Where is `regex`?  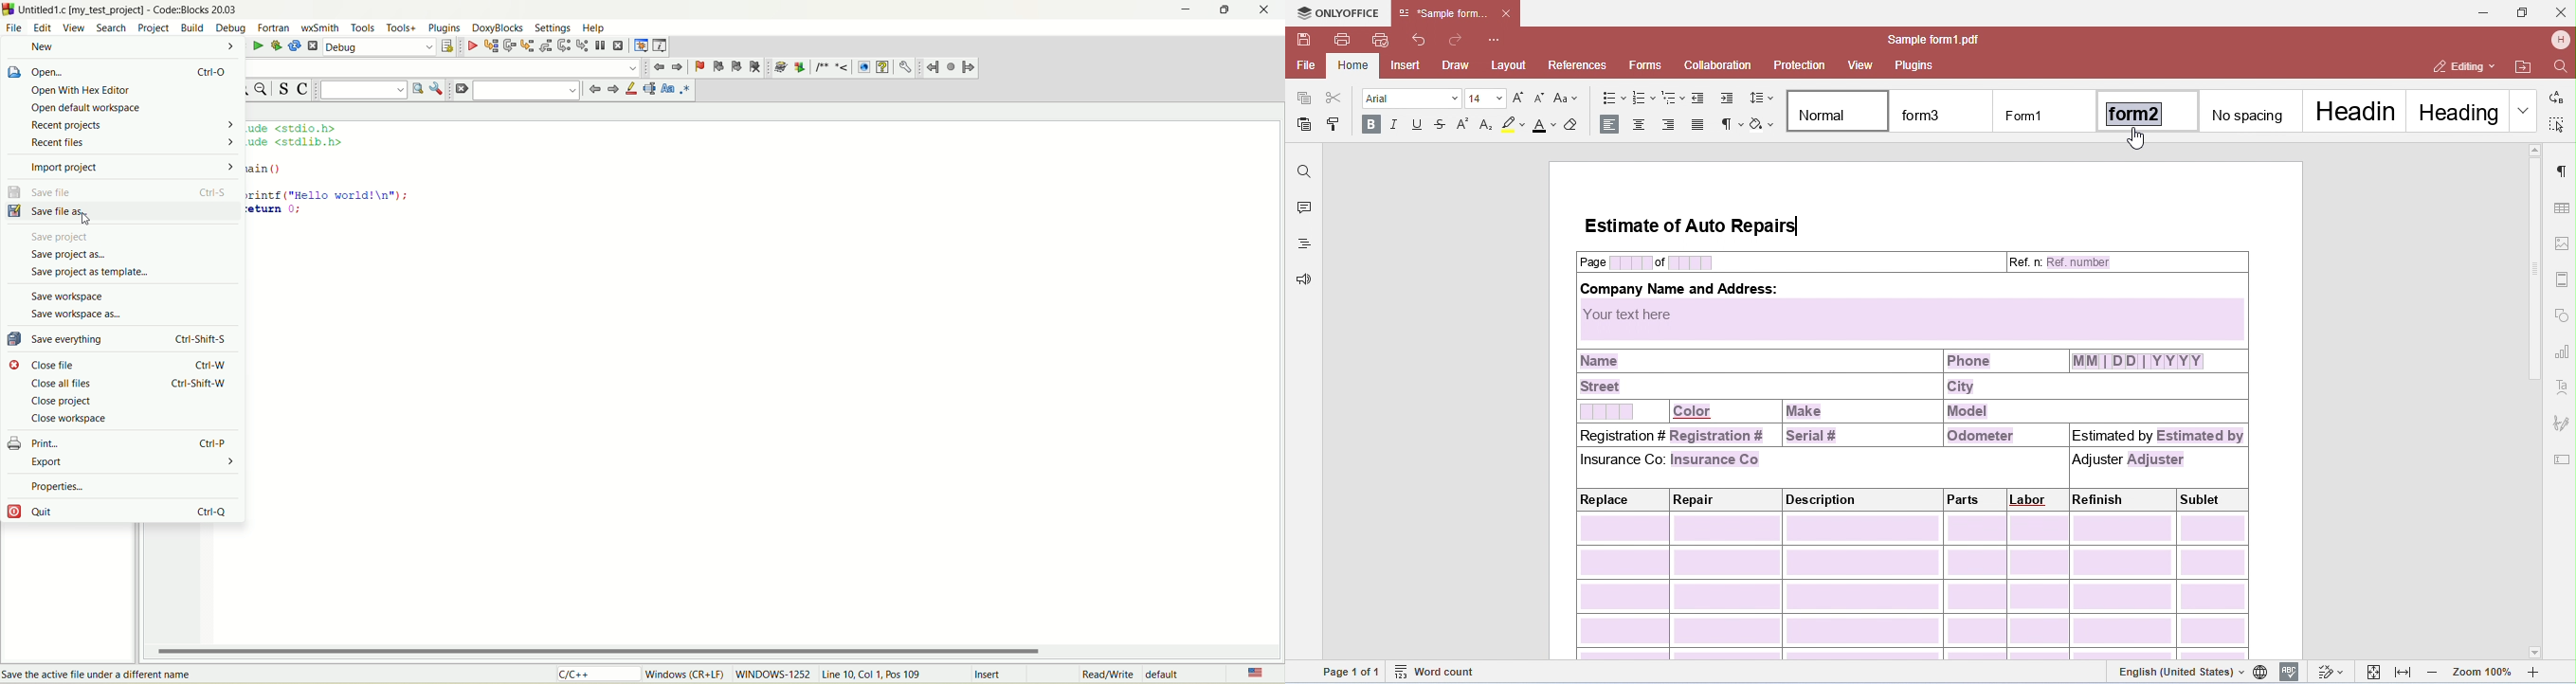
regex is located at coordinates (686, 88).